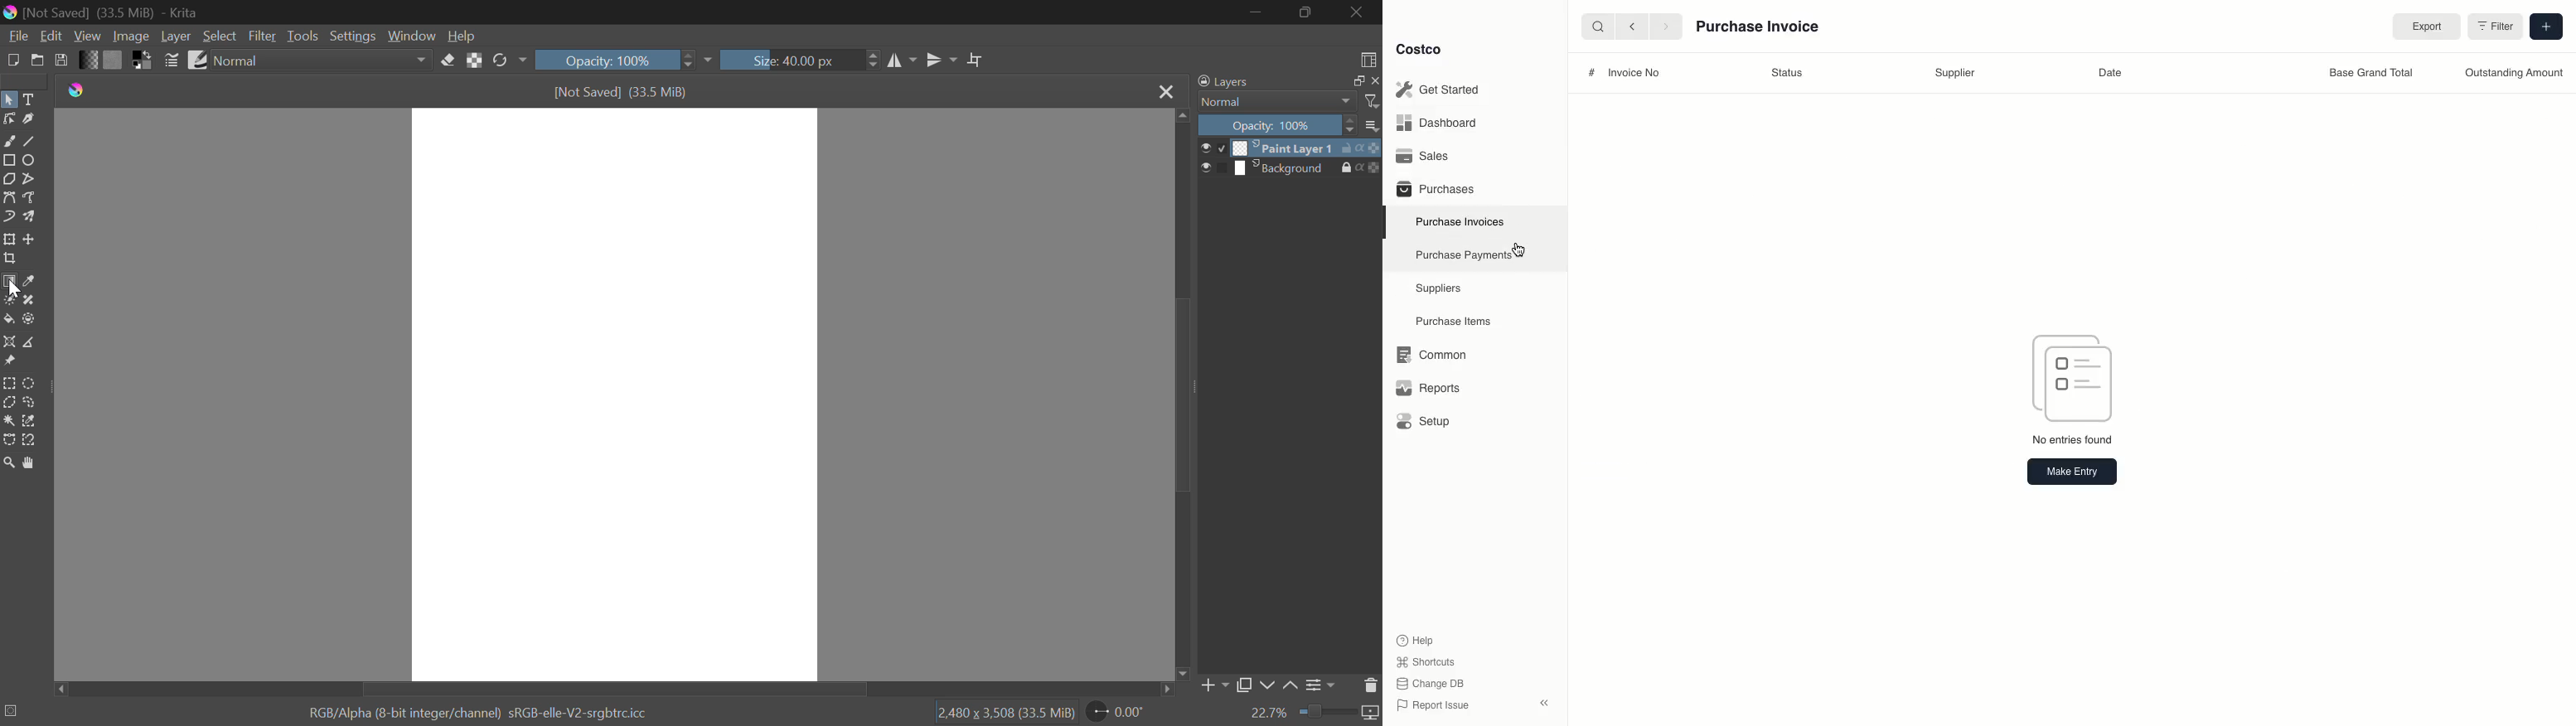 The width and height of the screenshot is (2576, 728). Describe the element at coordinates (1786, 73) in the screenshot. I see `Status` at that location.